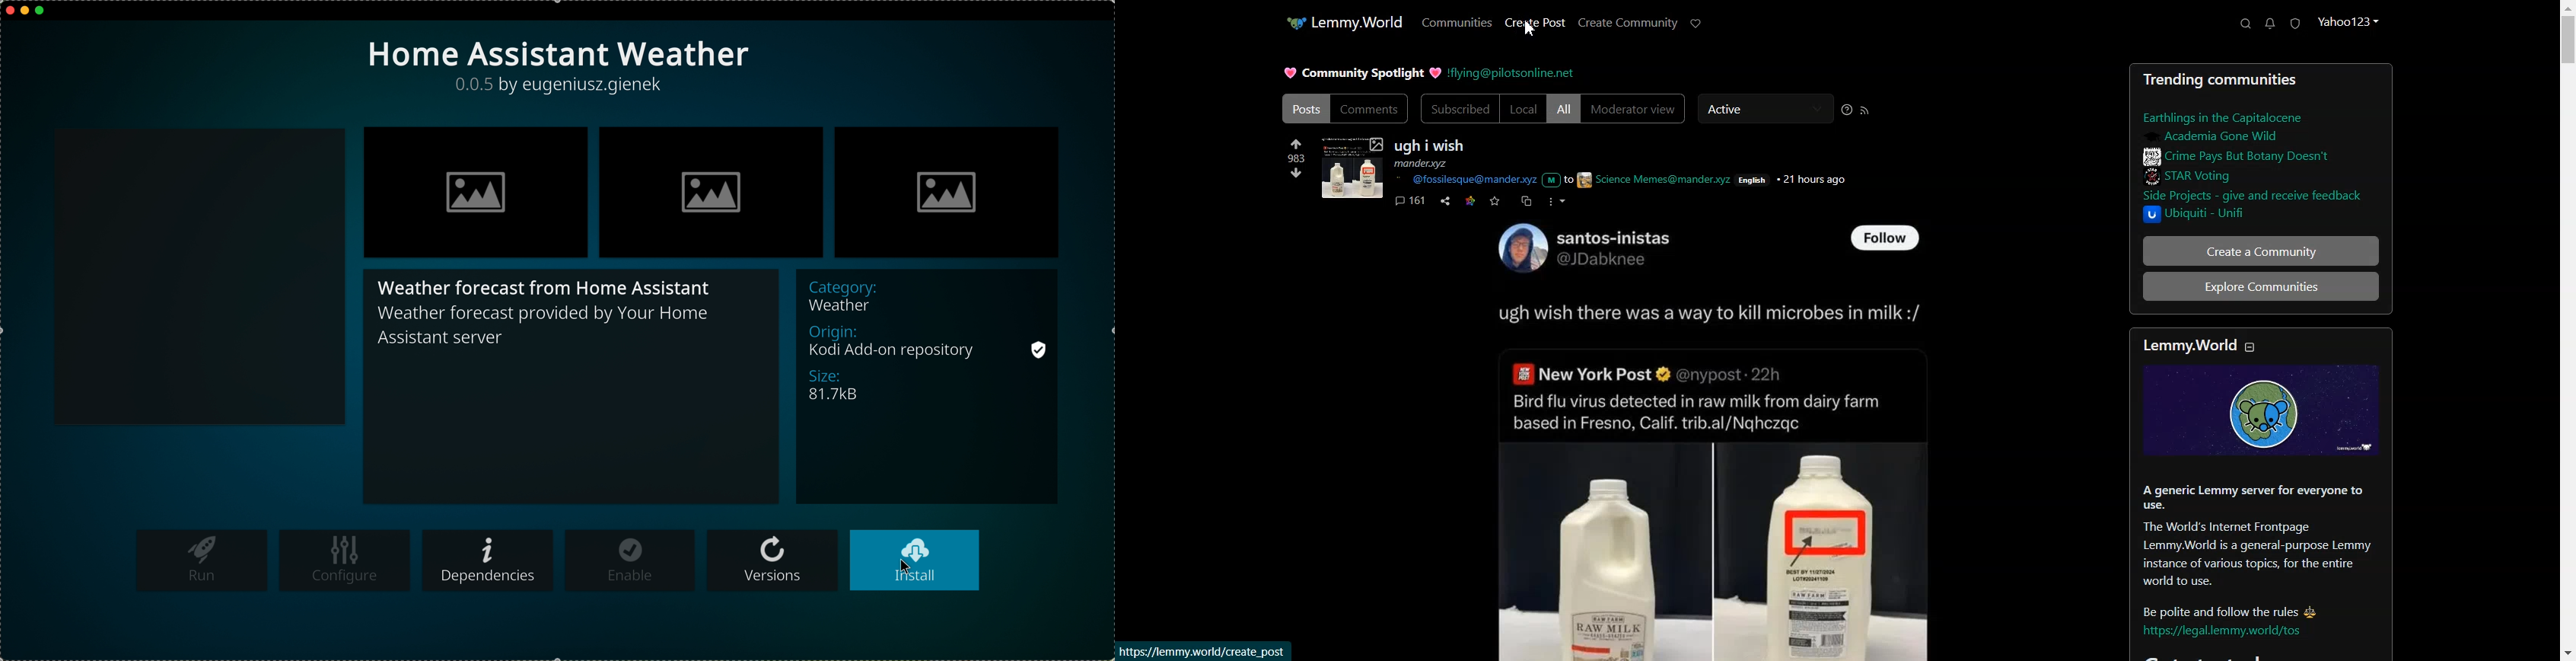  What do you see at coordinates (906, 568) in the screenshot?
I see `cursor` at bounding box center [906, 568].